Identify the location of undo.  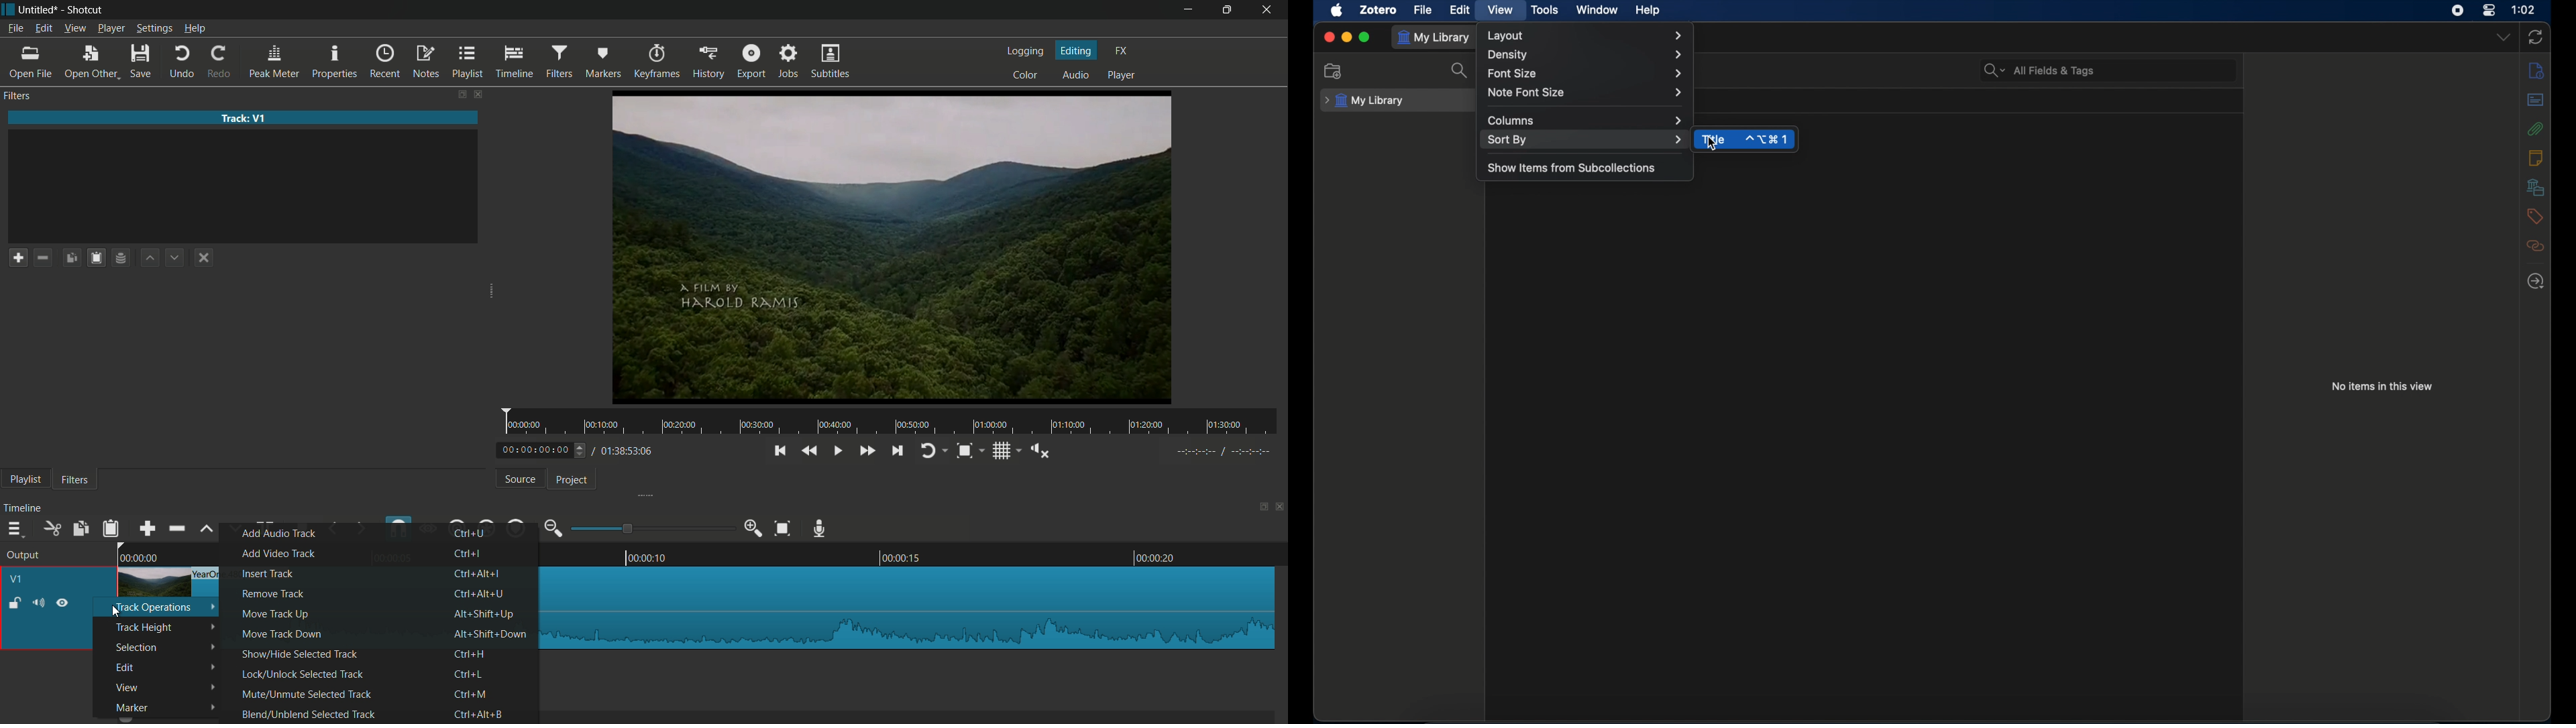
(182, 62).